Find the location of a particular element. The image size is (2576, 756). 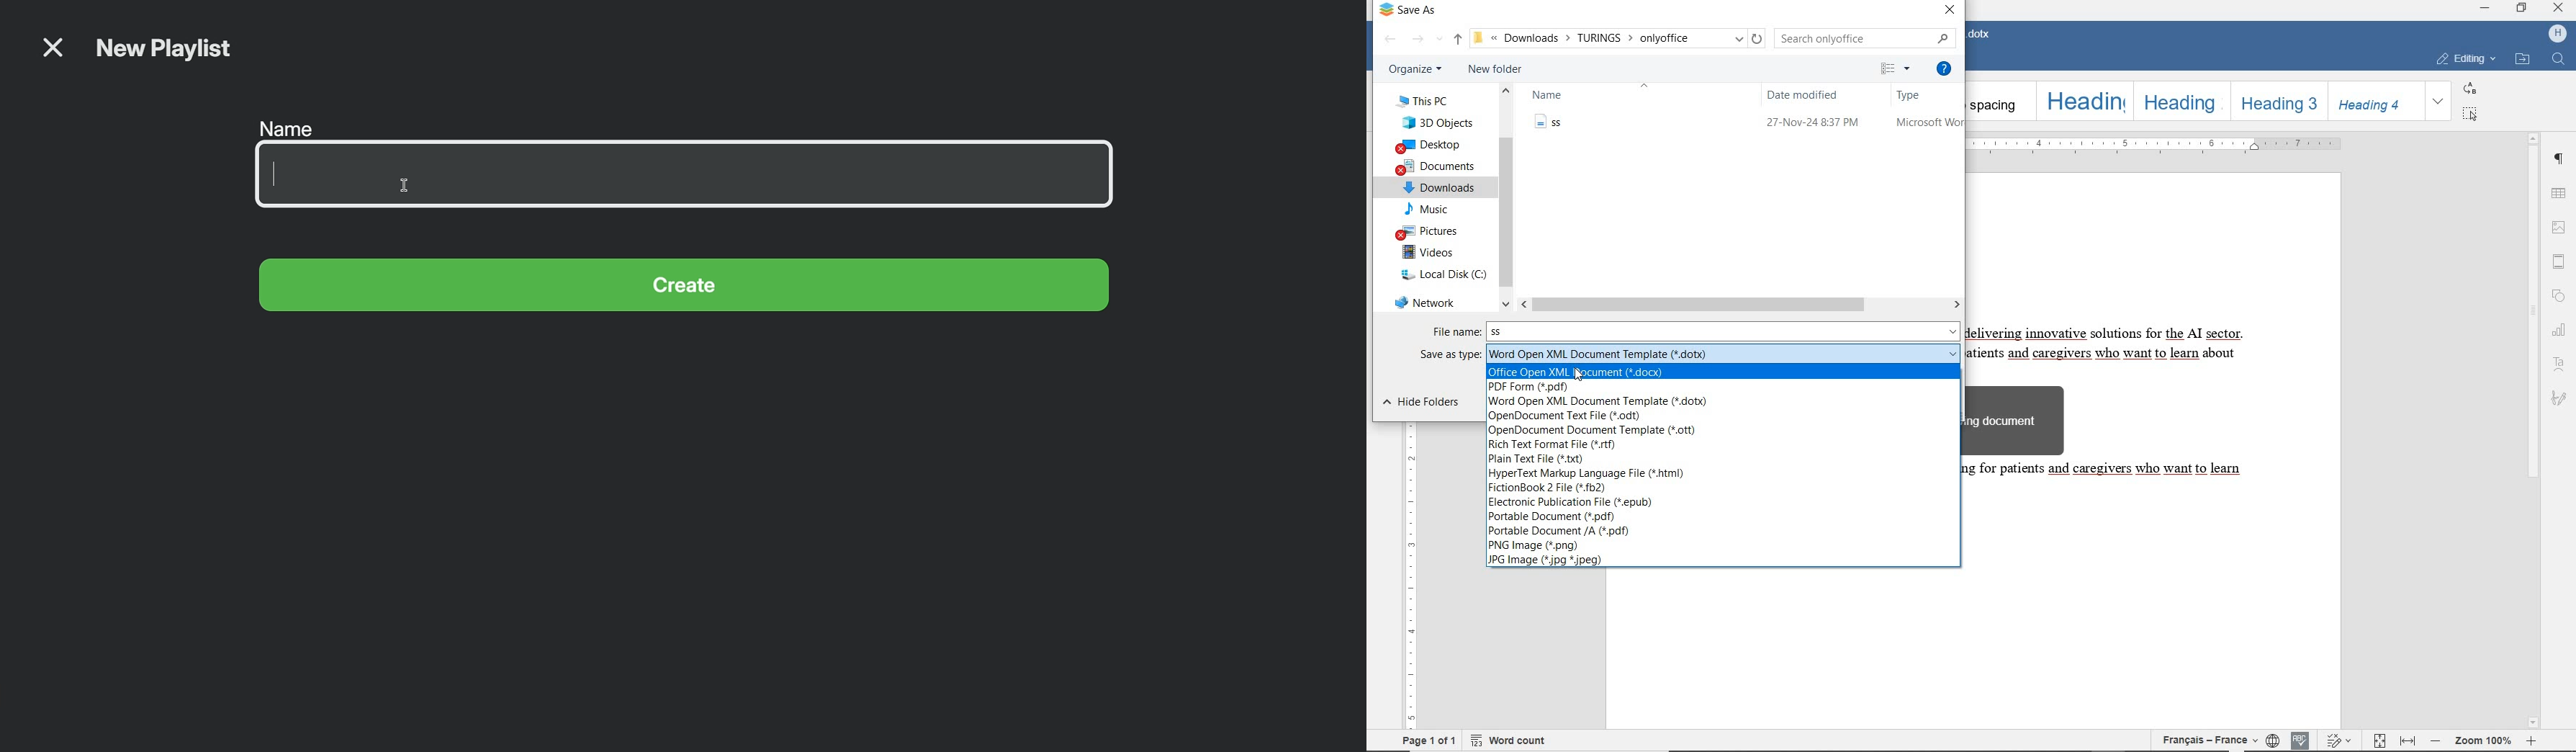

HIDE FOLDER is located at coordinates (1426, 403).